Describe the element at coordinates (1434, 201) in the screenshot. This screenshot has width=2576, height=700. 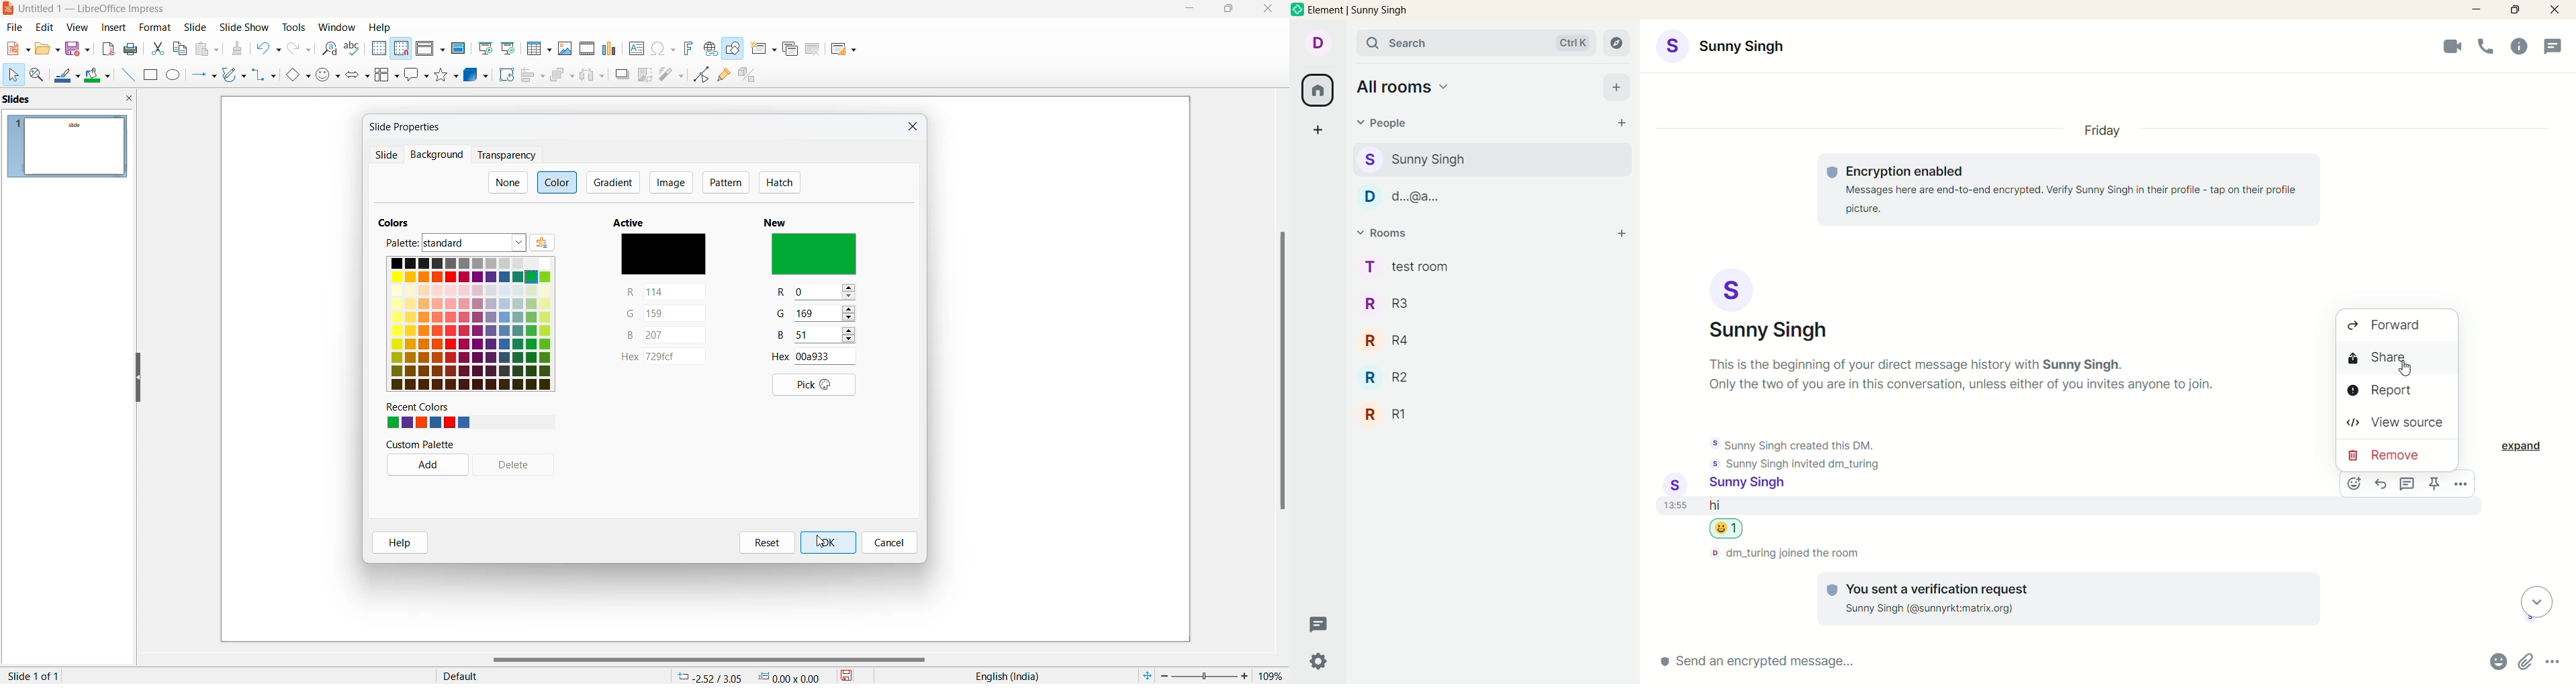
I see `People` at that location.